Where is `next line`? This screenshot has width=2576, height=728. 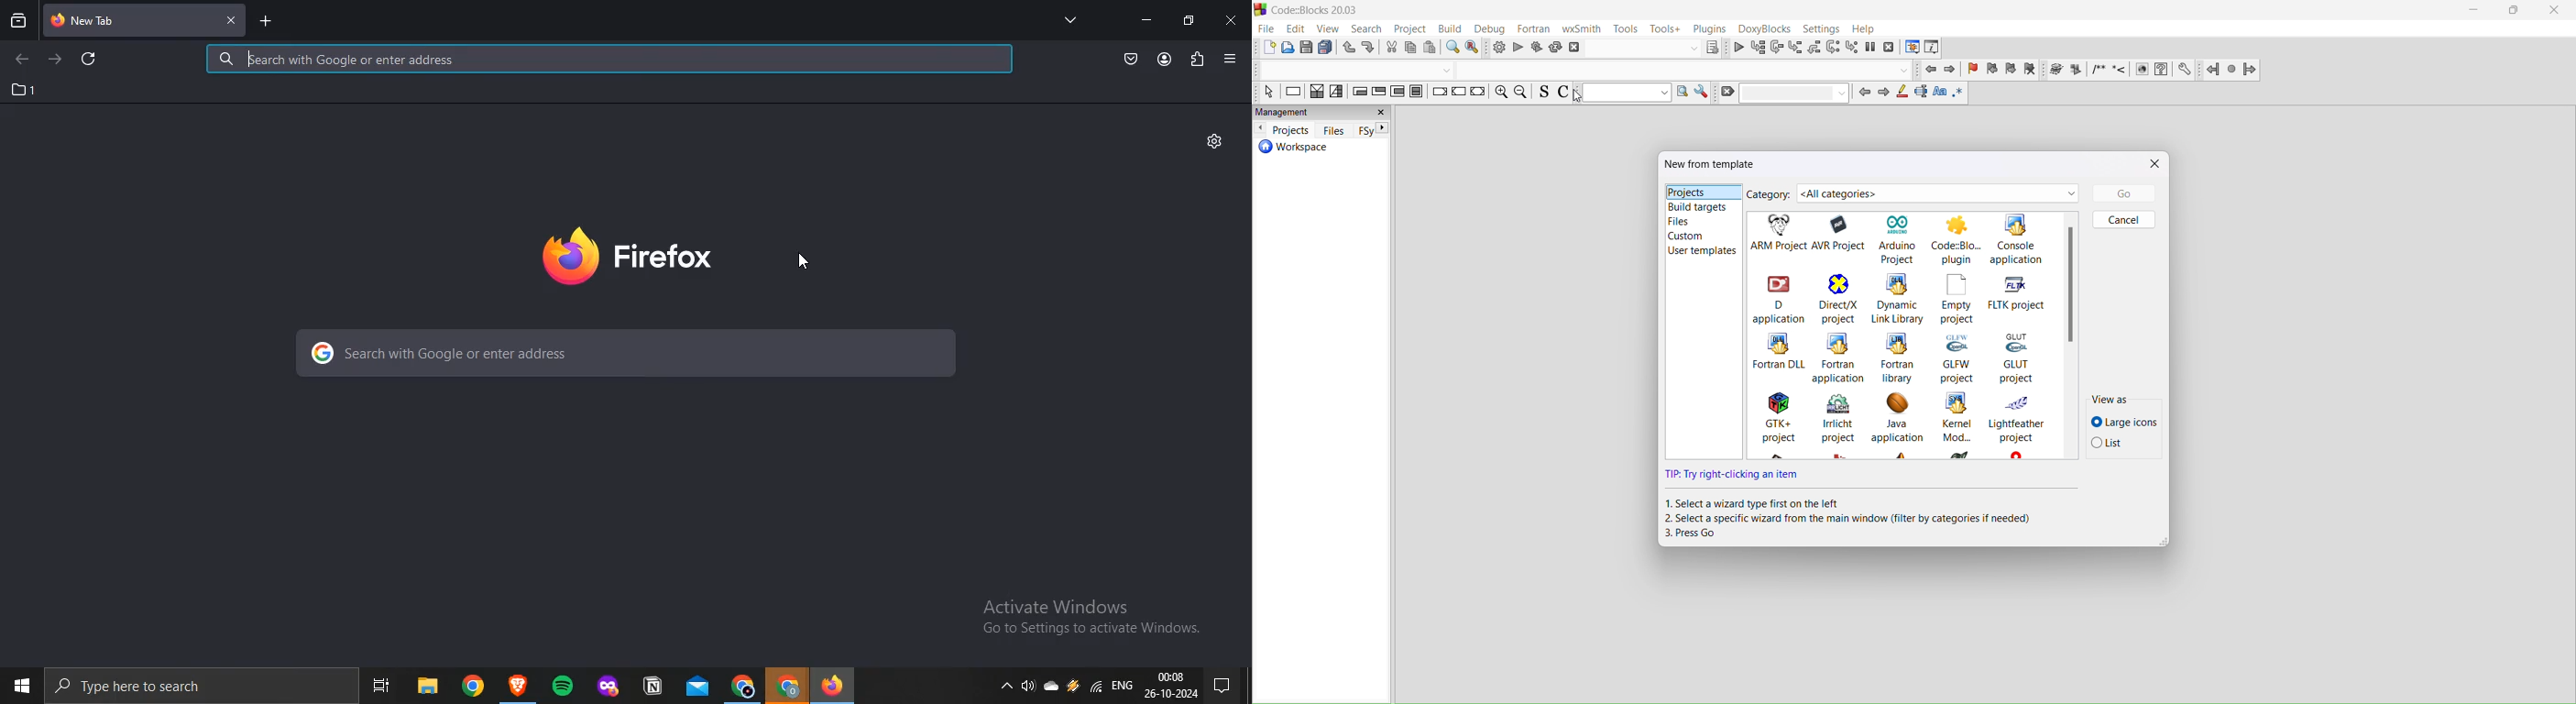 next line is located at coordinates (1776, 46).